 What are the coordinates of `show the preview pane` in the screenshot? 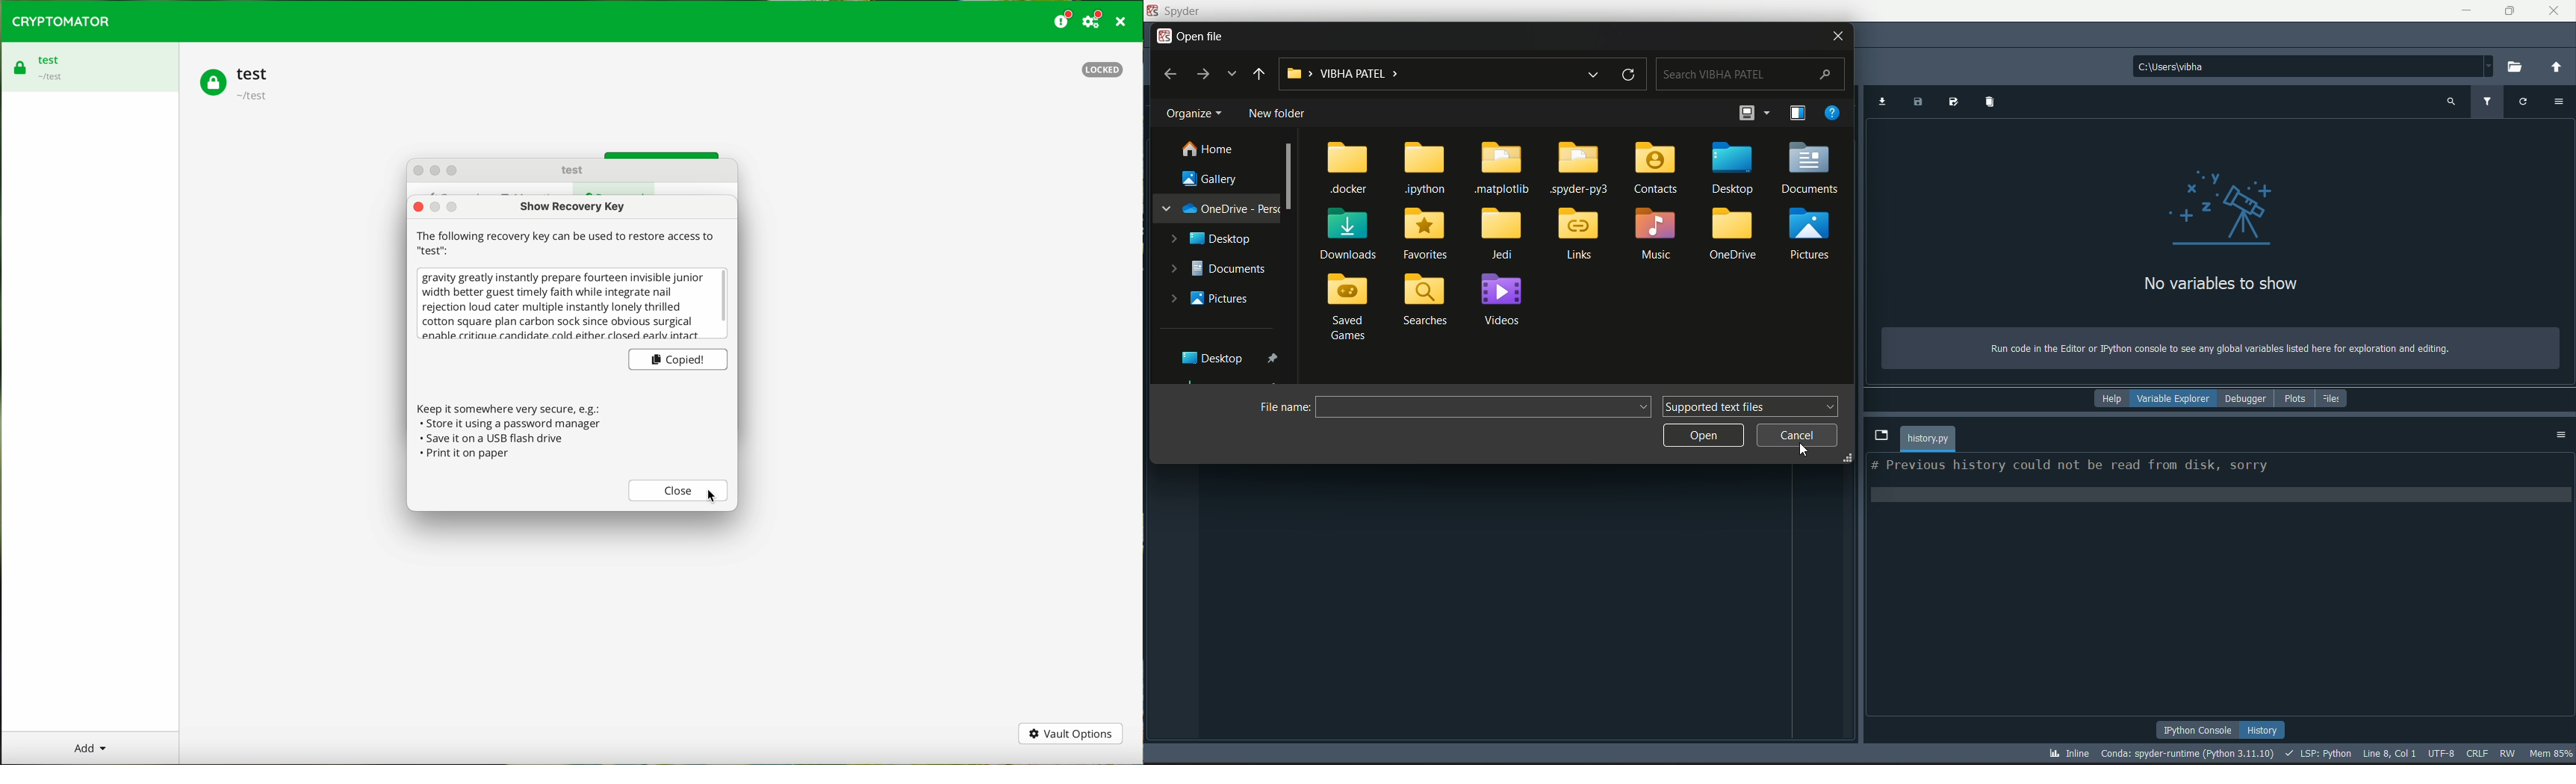 It's located at (1798, 112).